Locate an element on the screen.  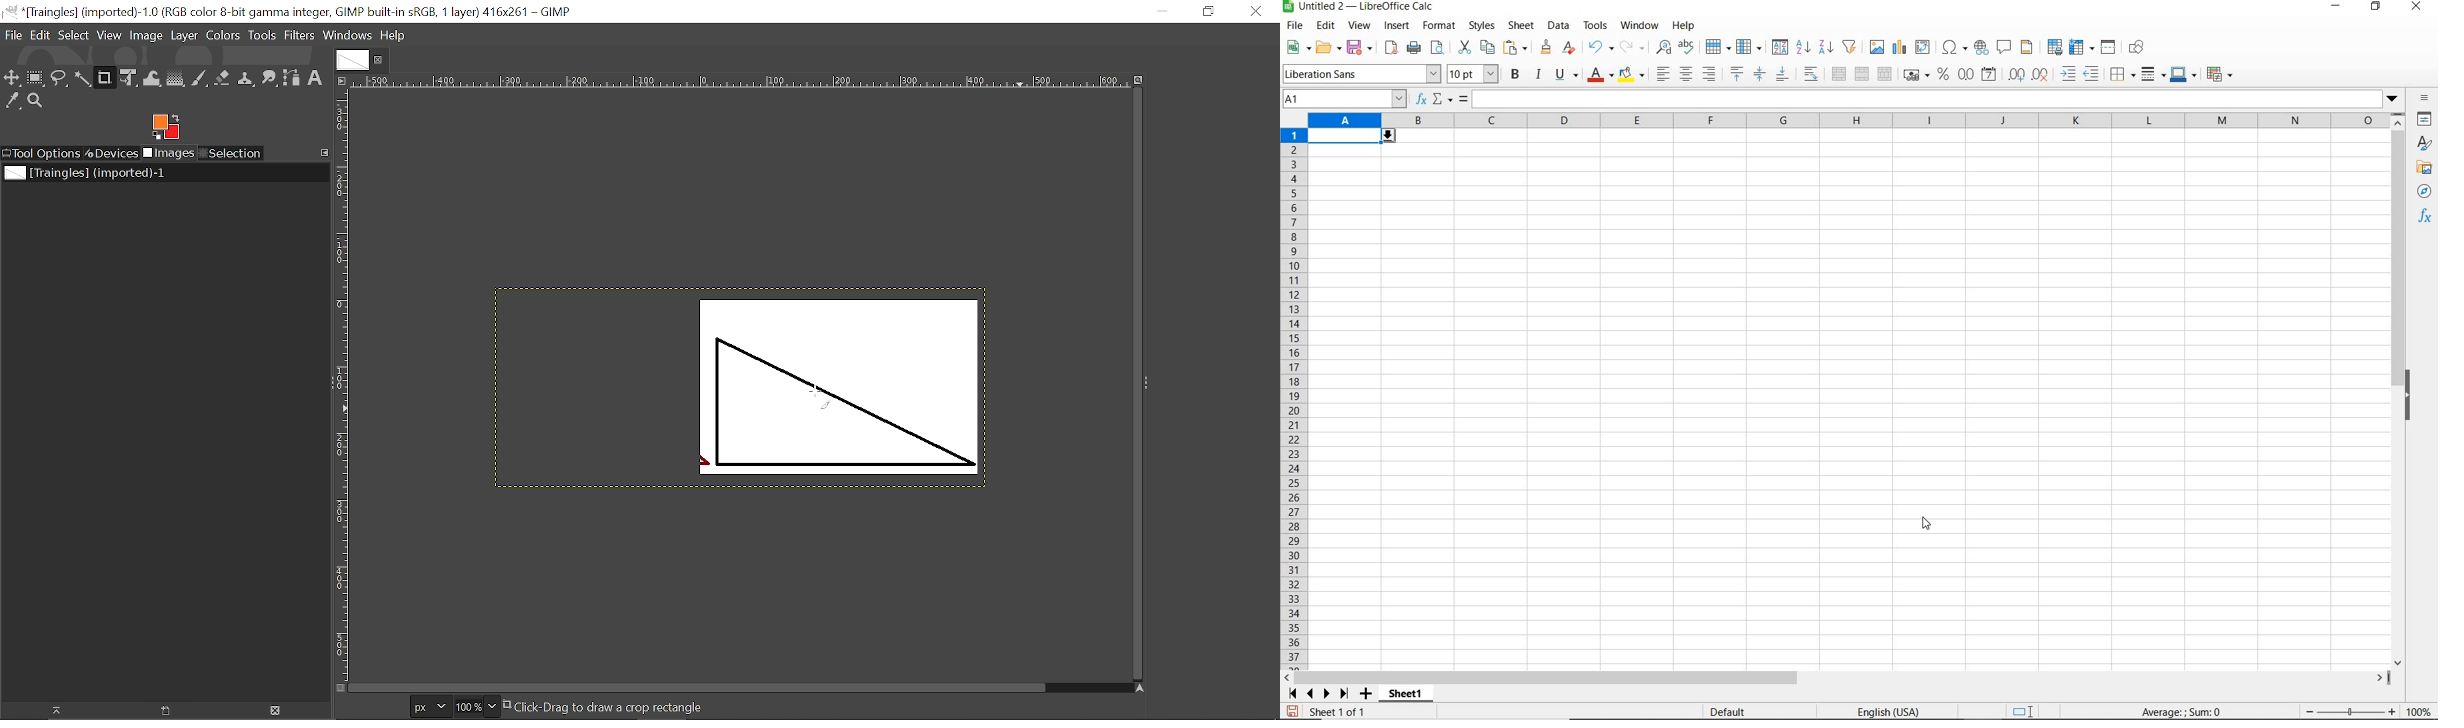
export as pdf is located at coordinates (1390, 48).